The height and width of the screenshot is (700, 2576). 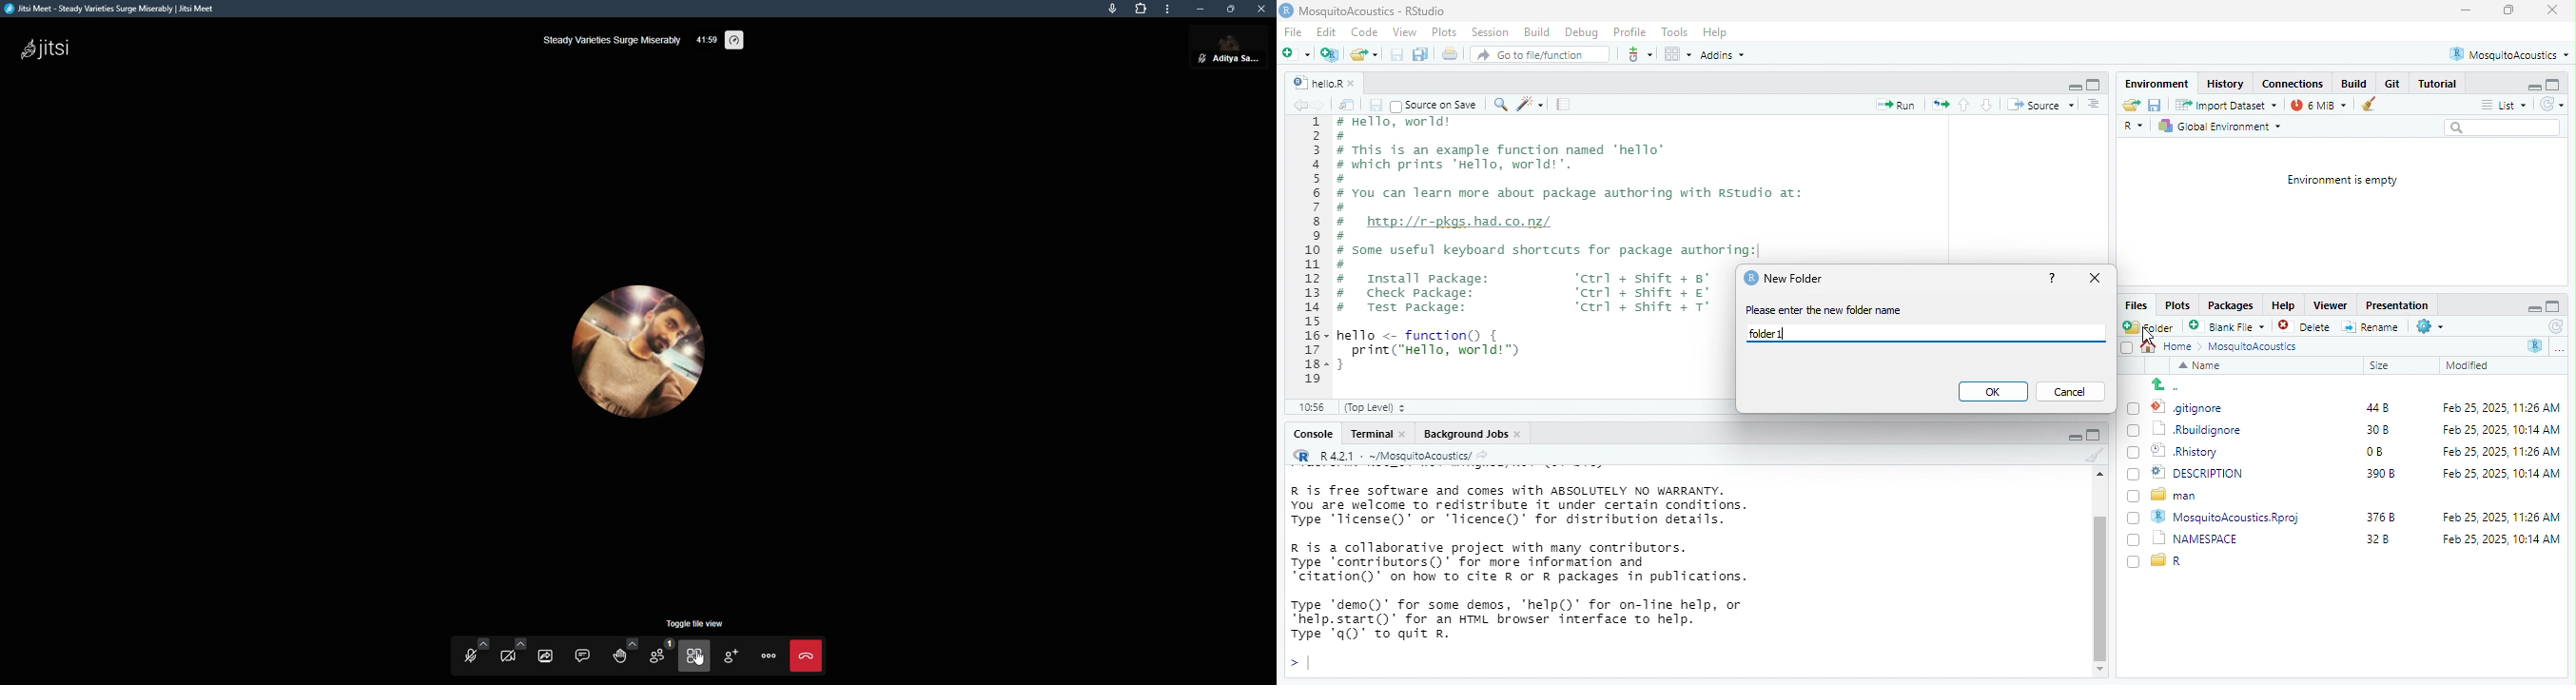 What do you see at coordinates (2133, 518) in the screenshot?
I see `checkbox` at bounding box center [2133, 518].